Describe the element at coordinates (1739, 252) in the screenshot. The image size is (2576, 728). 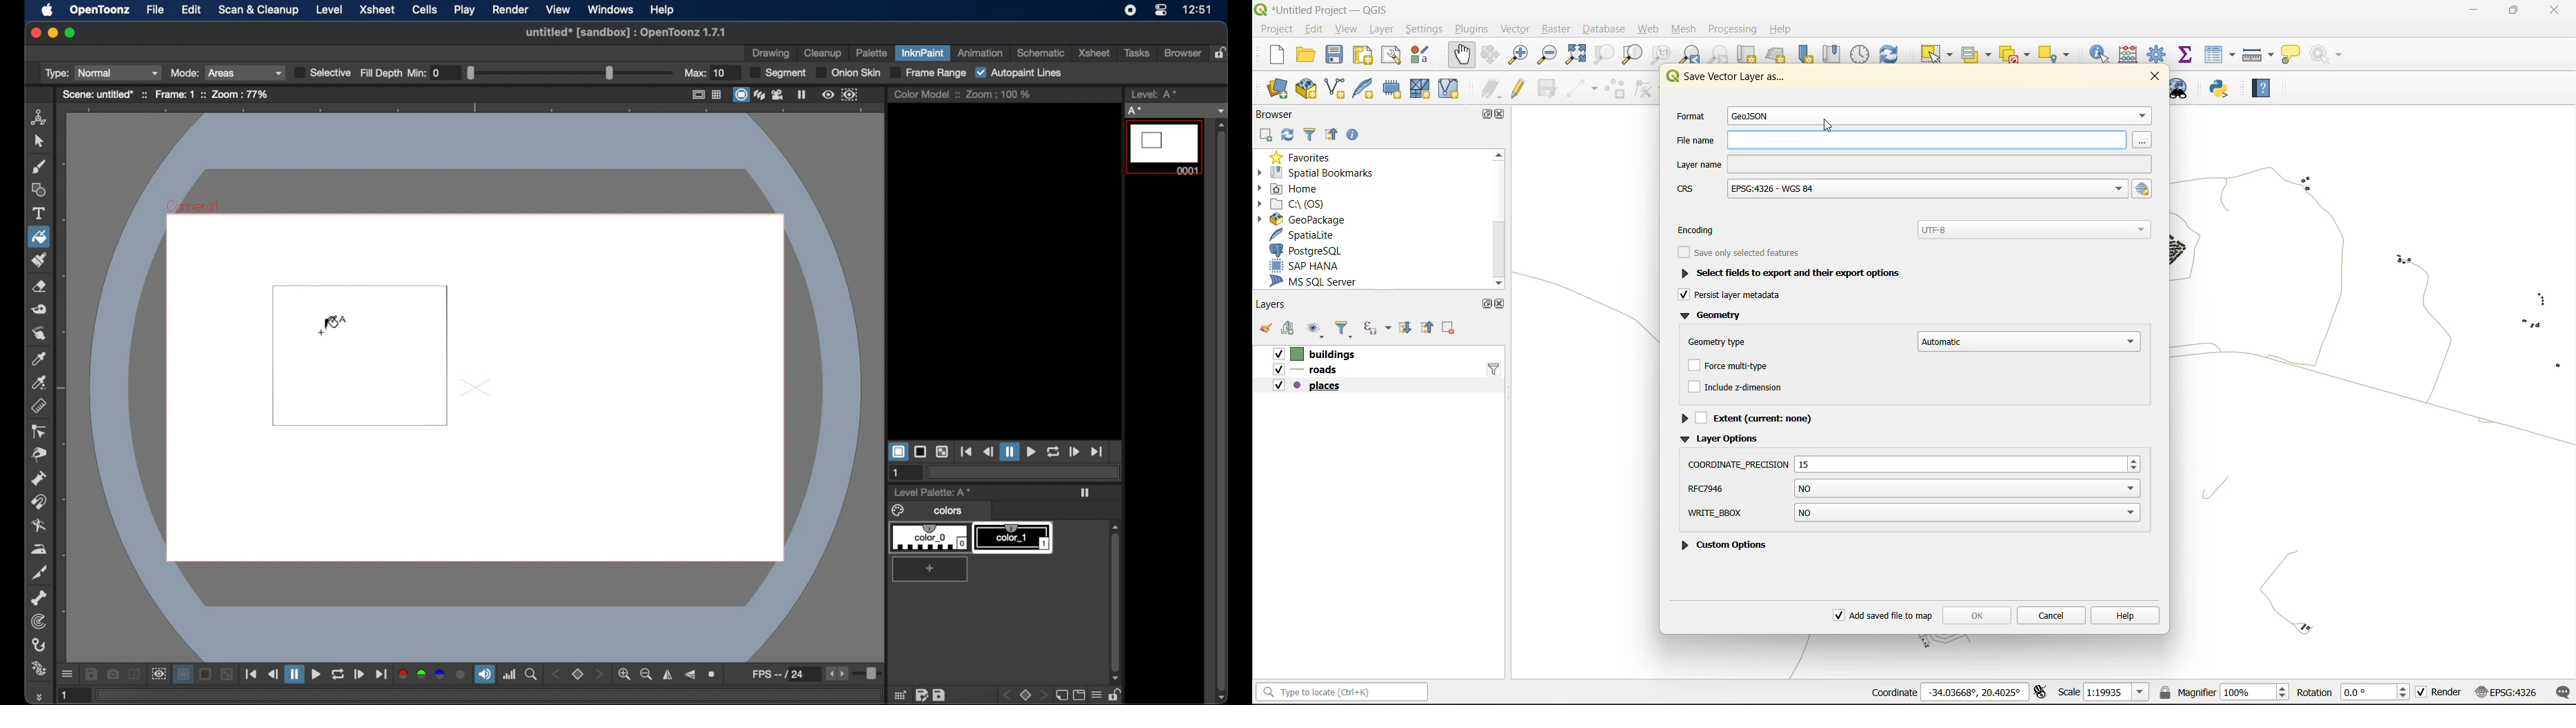
I see `save only selected features` at that location.